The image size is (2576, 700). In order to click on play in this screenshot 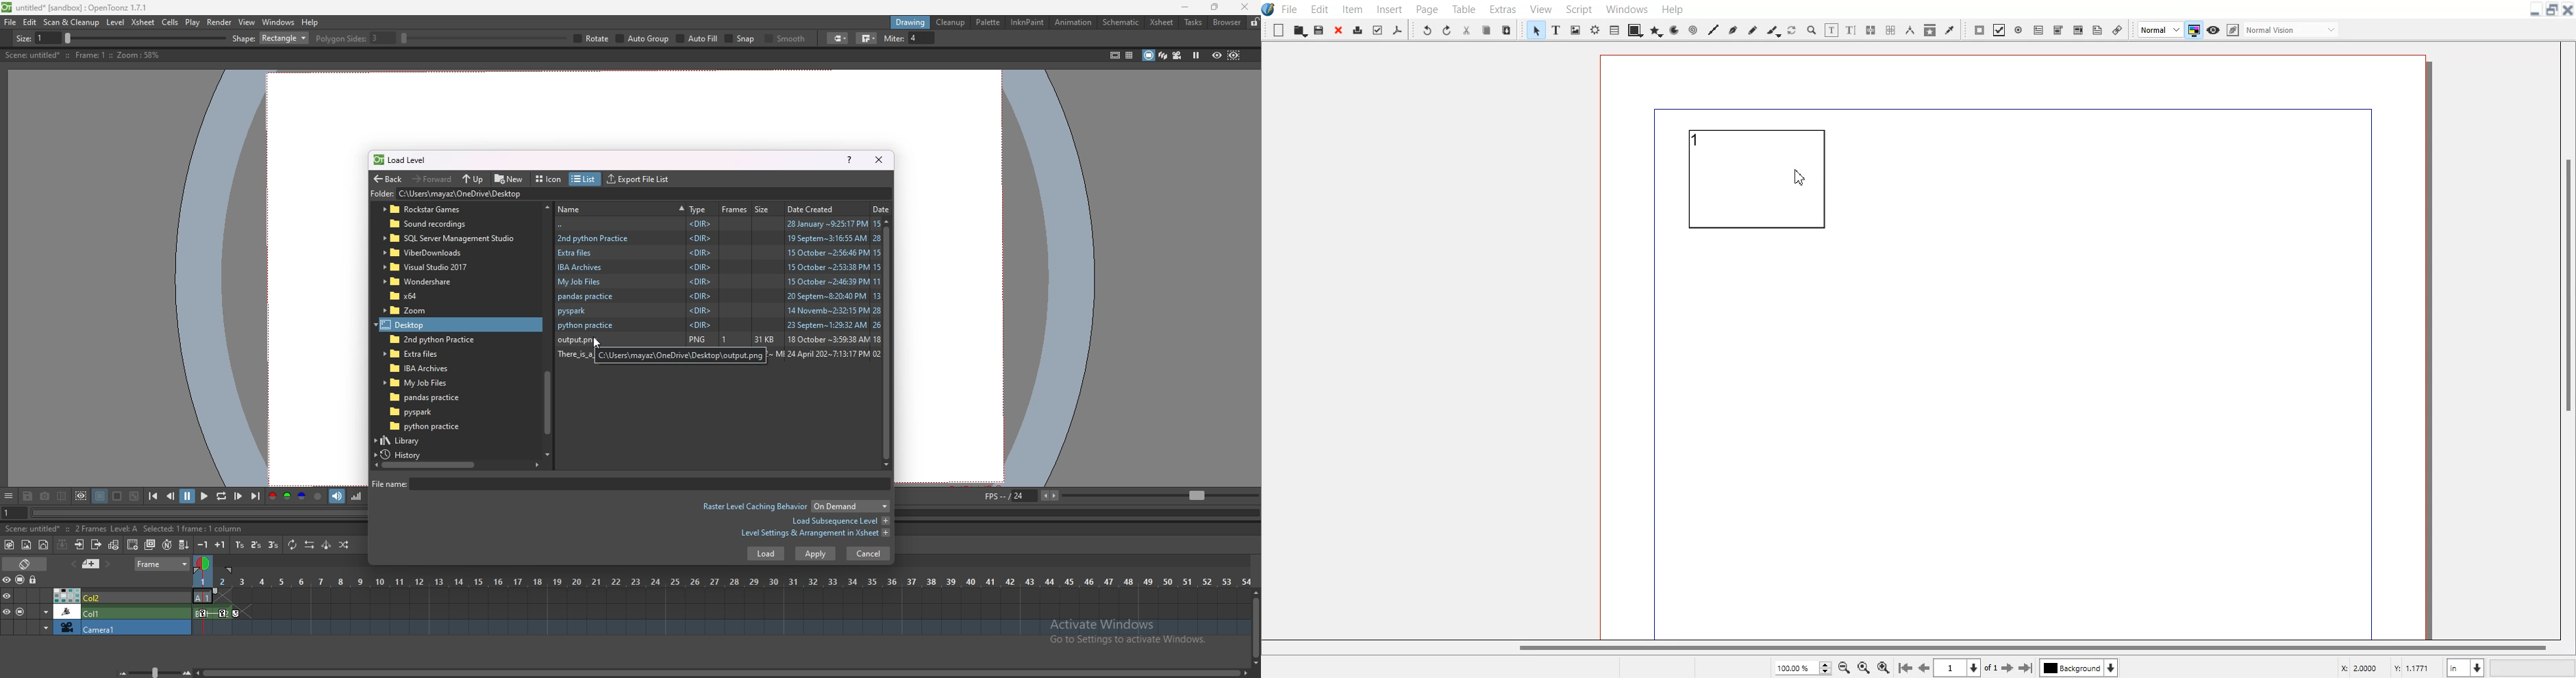, I will do `click(206, 495)`.